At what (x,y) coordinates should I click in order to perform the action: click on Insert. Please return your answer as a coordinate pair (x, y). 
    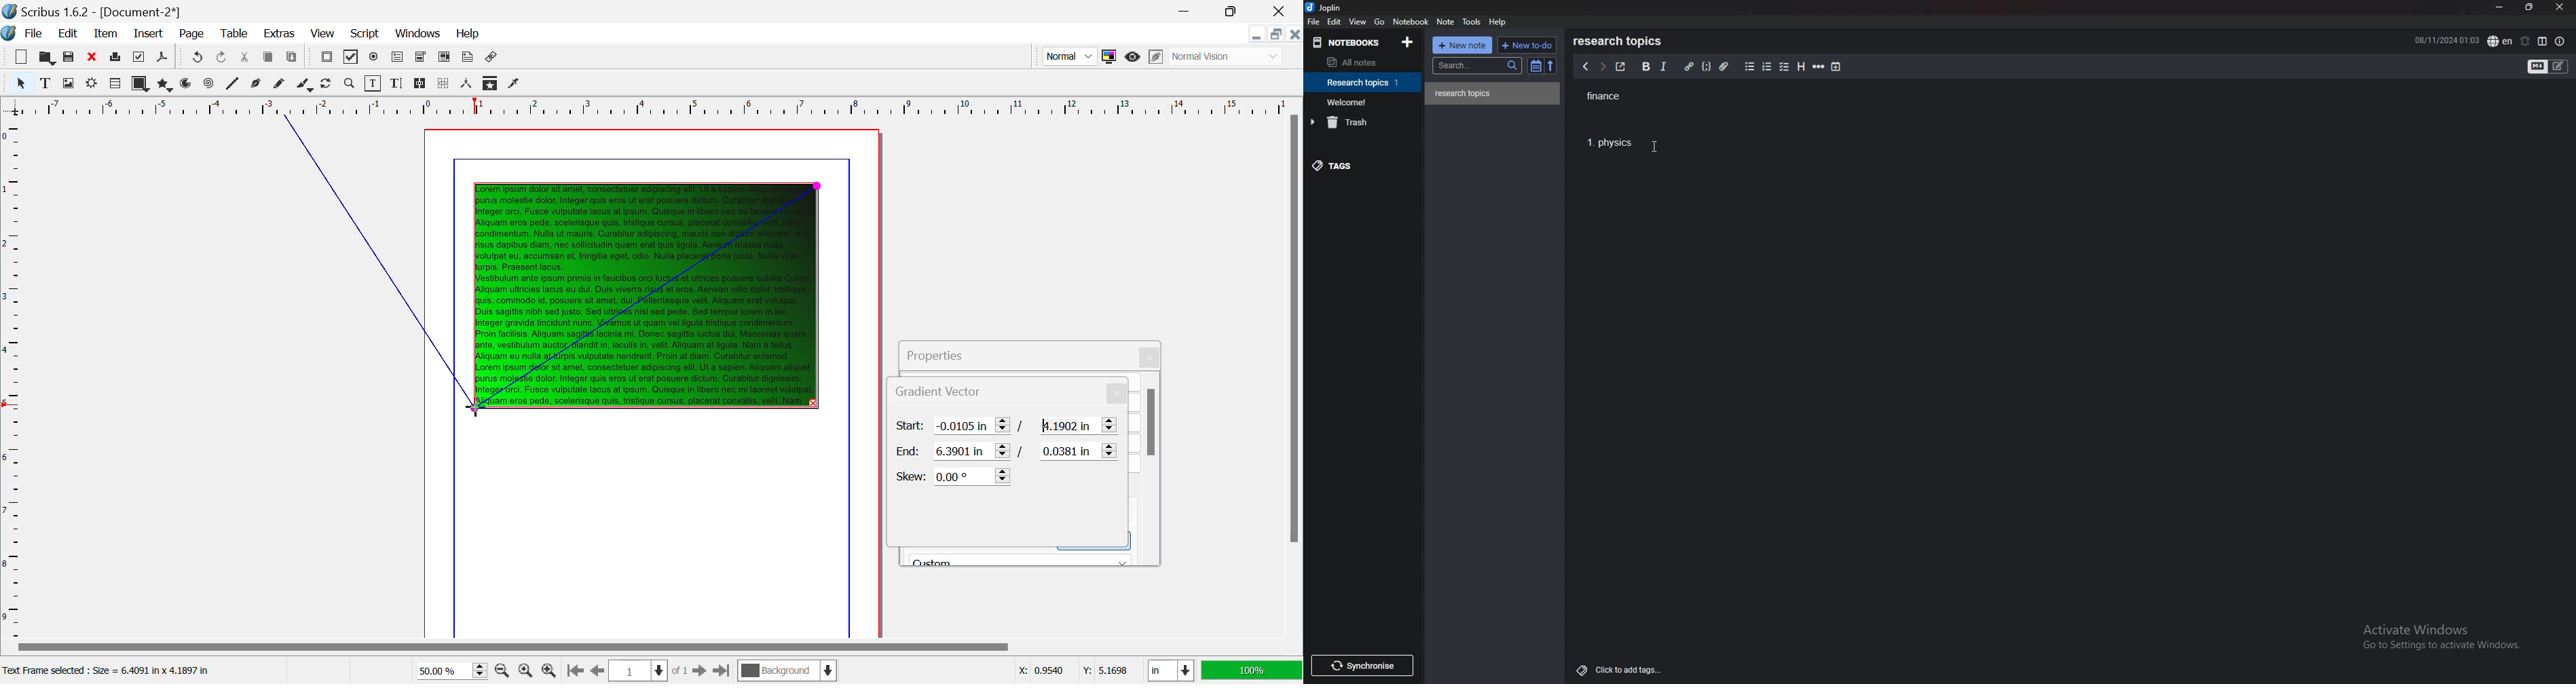
    Looking at the image, I should click on (149, 35).